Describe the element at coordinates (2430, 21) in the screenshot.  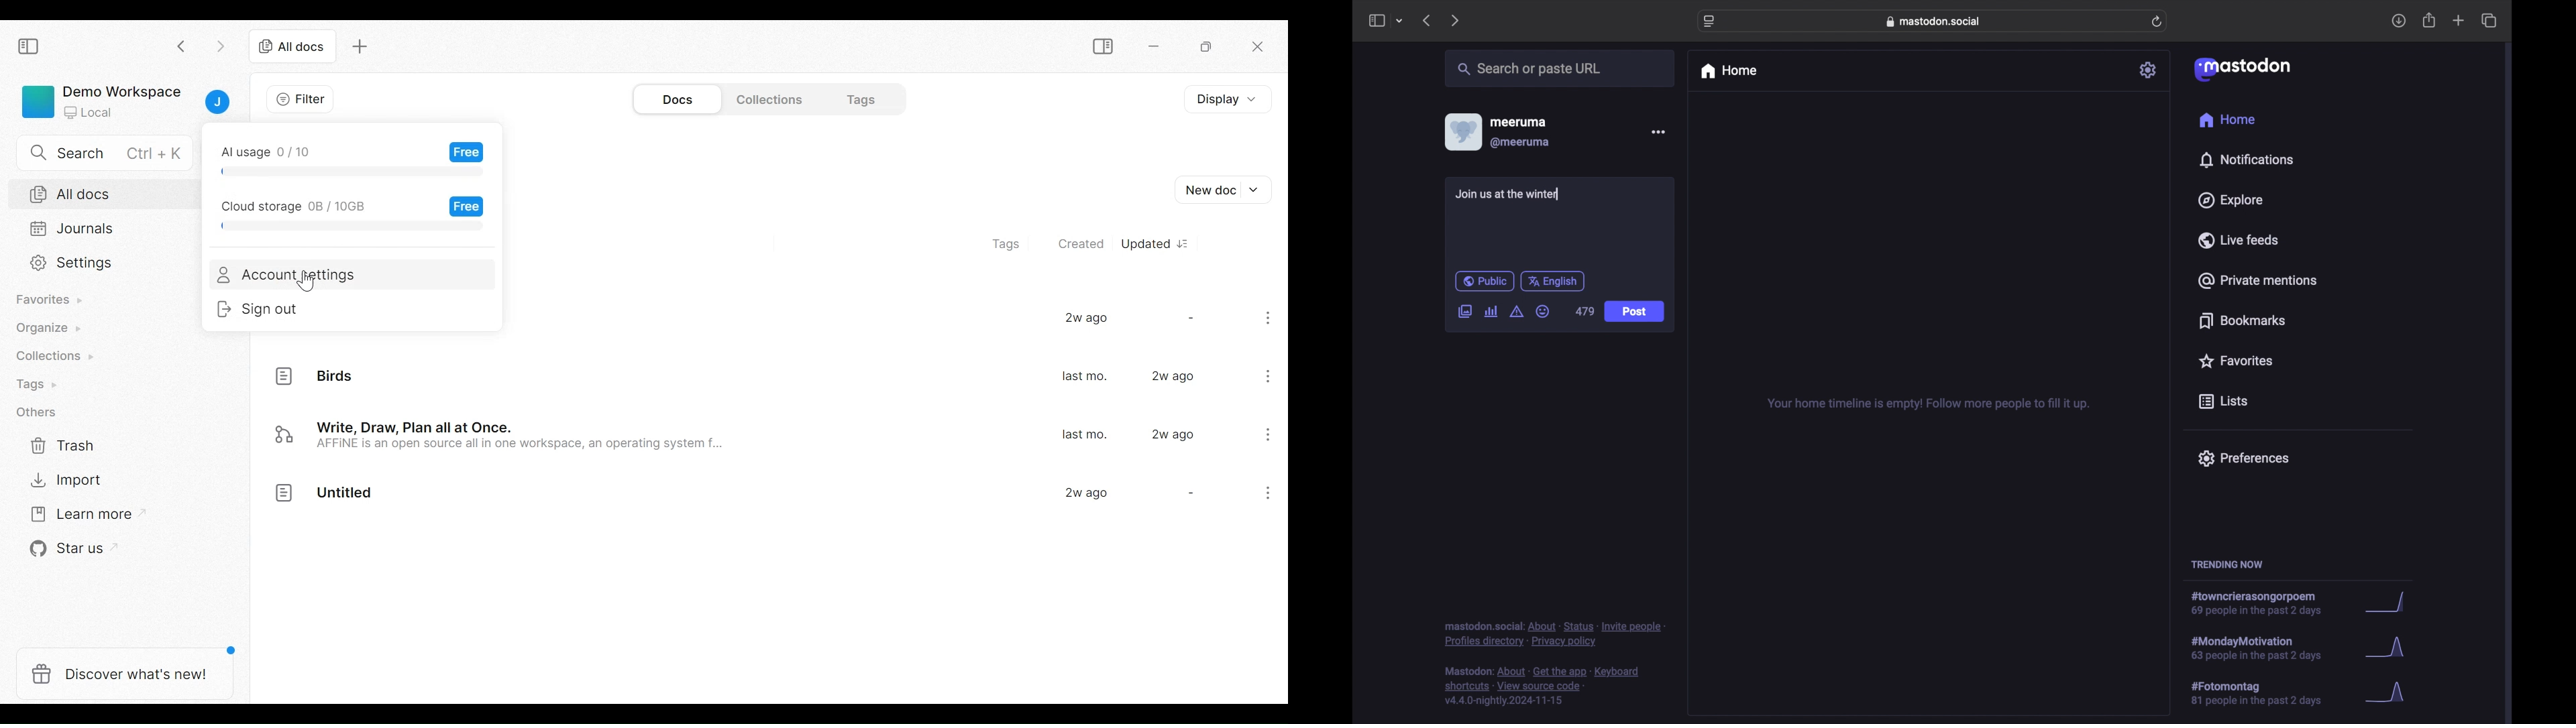
I see `share` at that location.